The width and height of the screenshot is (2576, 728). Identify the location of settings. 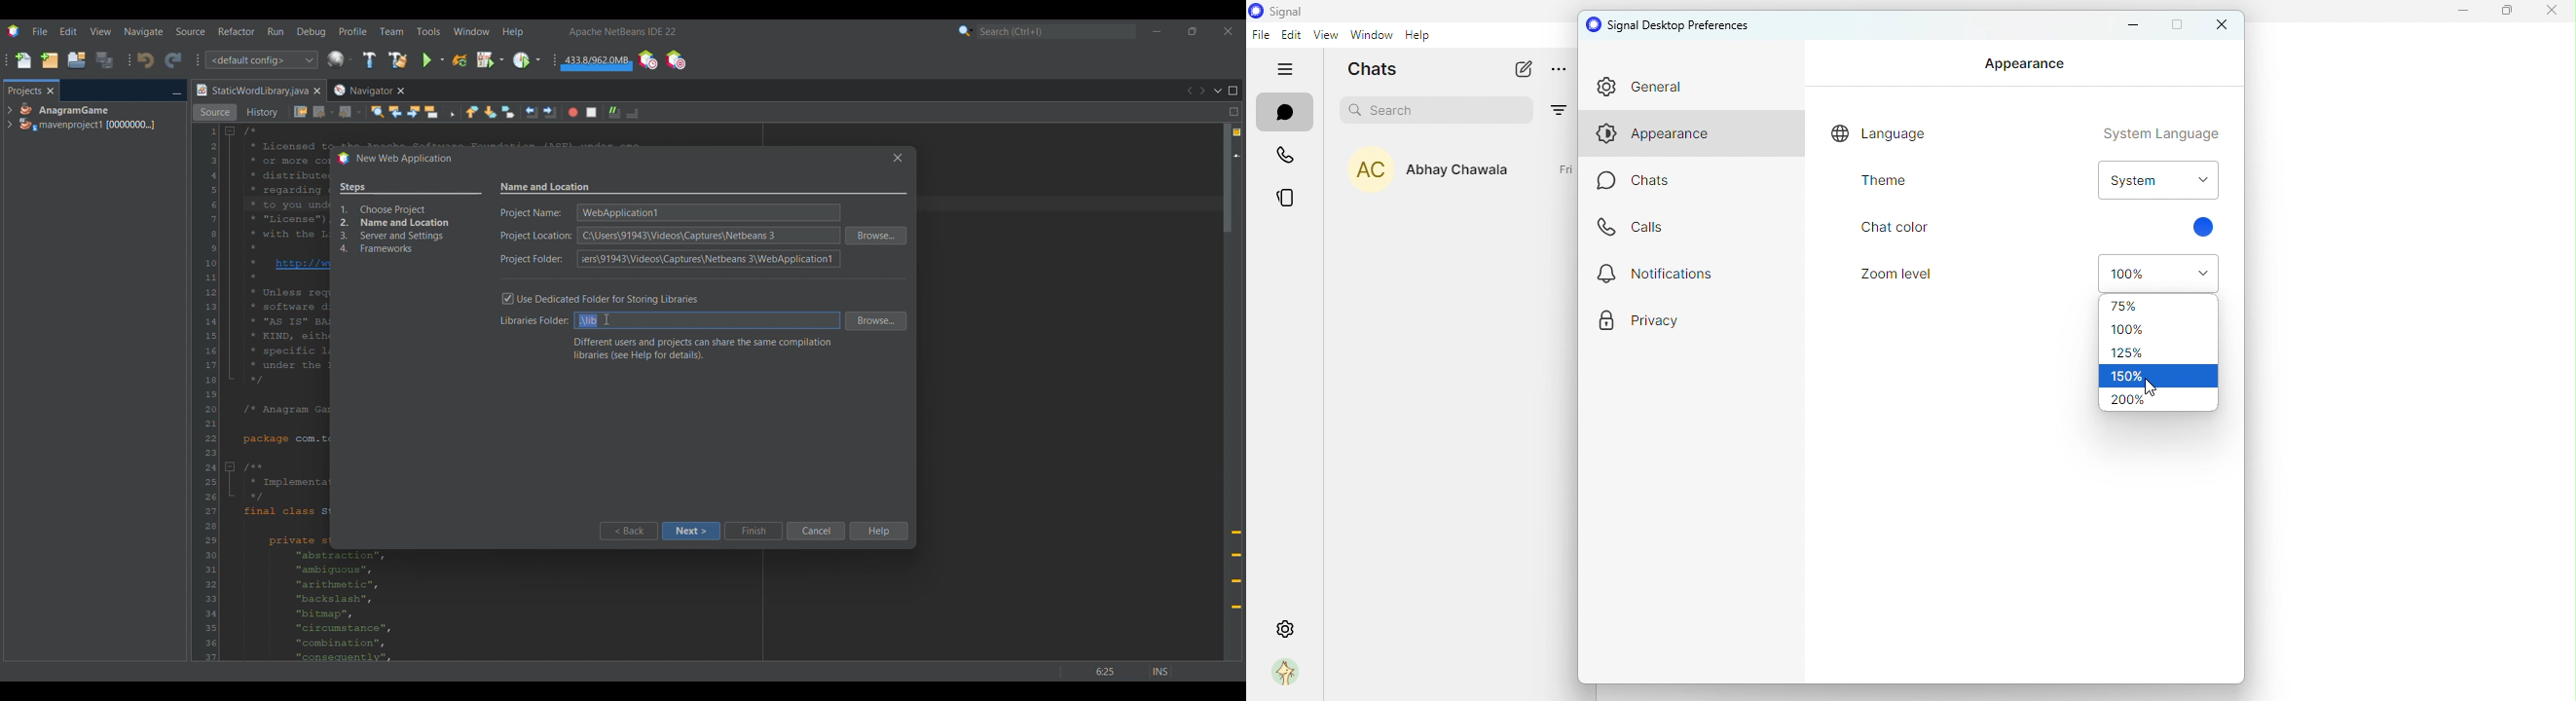
(1285, 628).